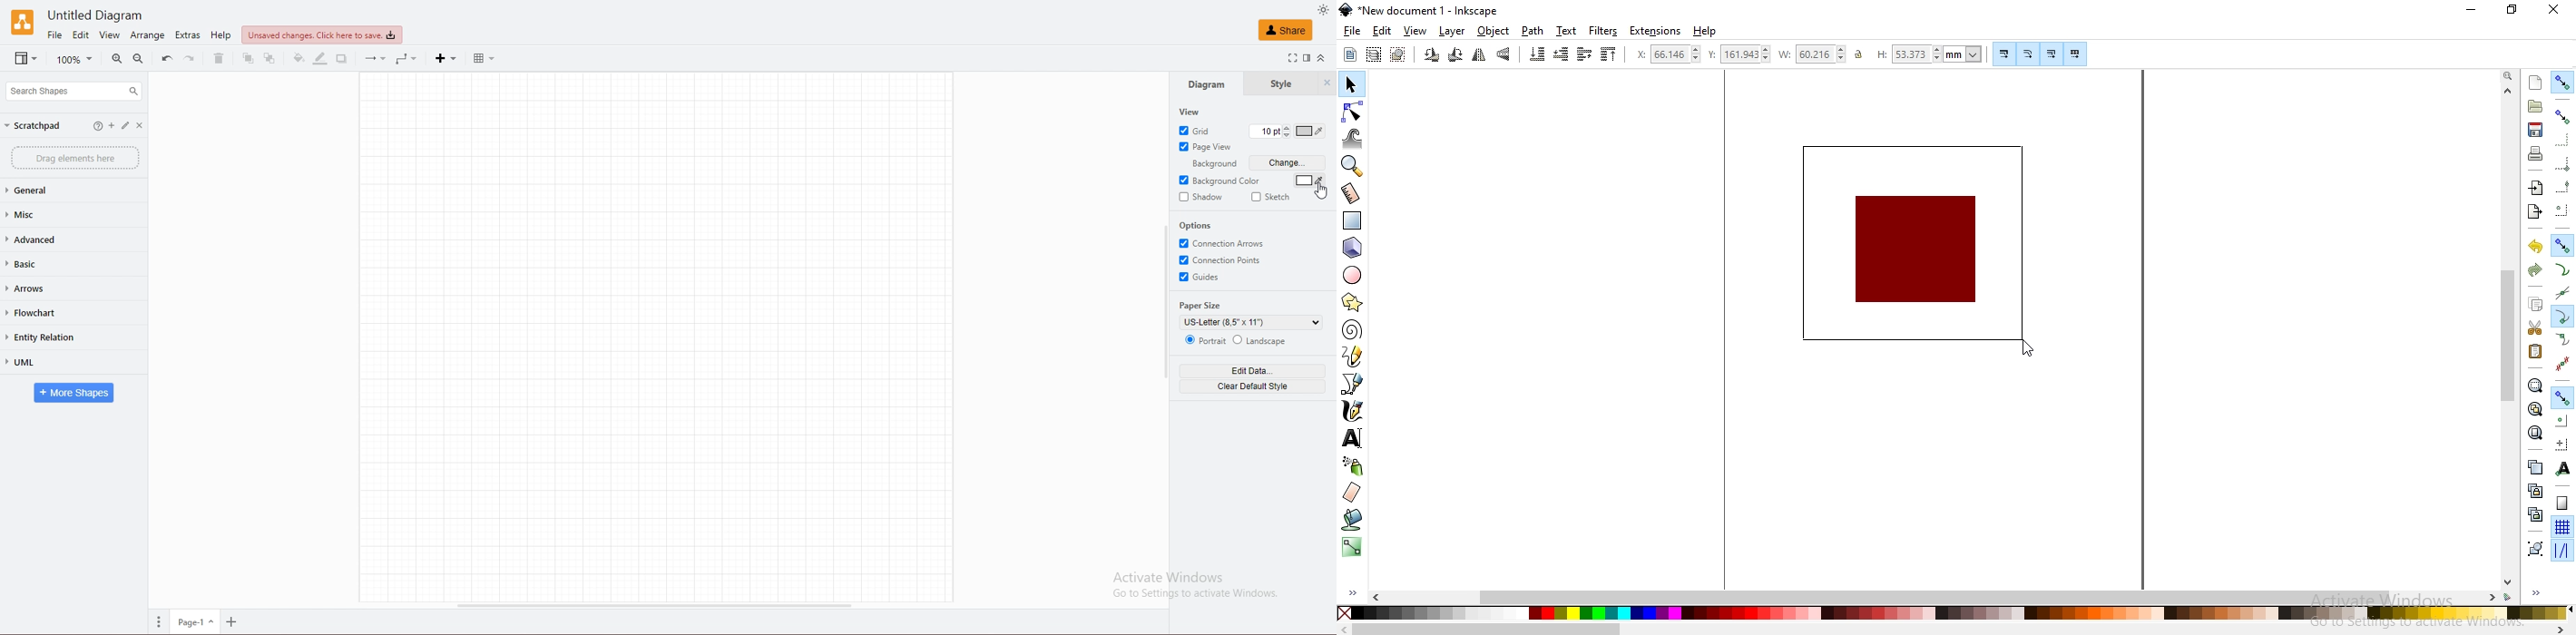 Image resolution: width=2576 pixels, height=644 pixels. I want to click on add page, so click(235, 623).